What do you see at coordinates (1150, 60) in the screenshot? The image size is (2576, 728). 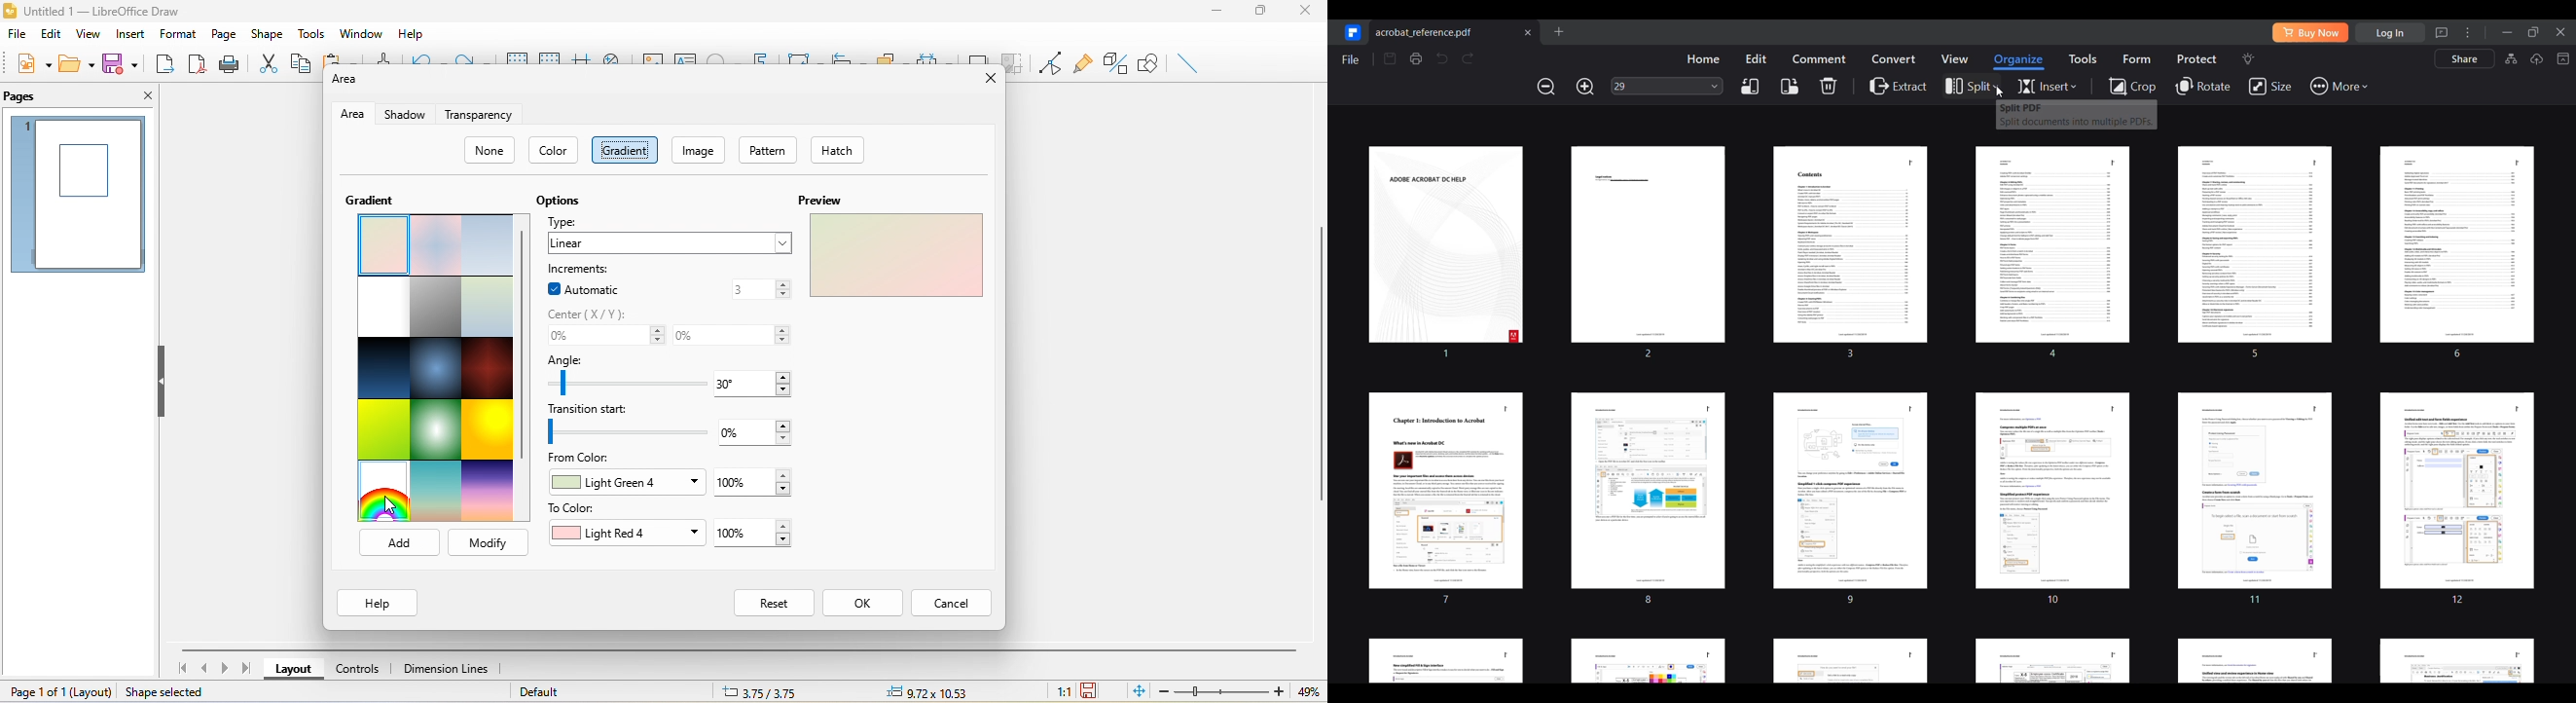 I see `show draw function` at bounding box center [1150, 60].